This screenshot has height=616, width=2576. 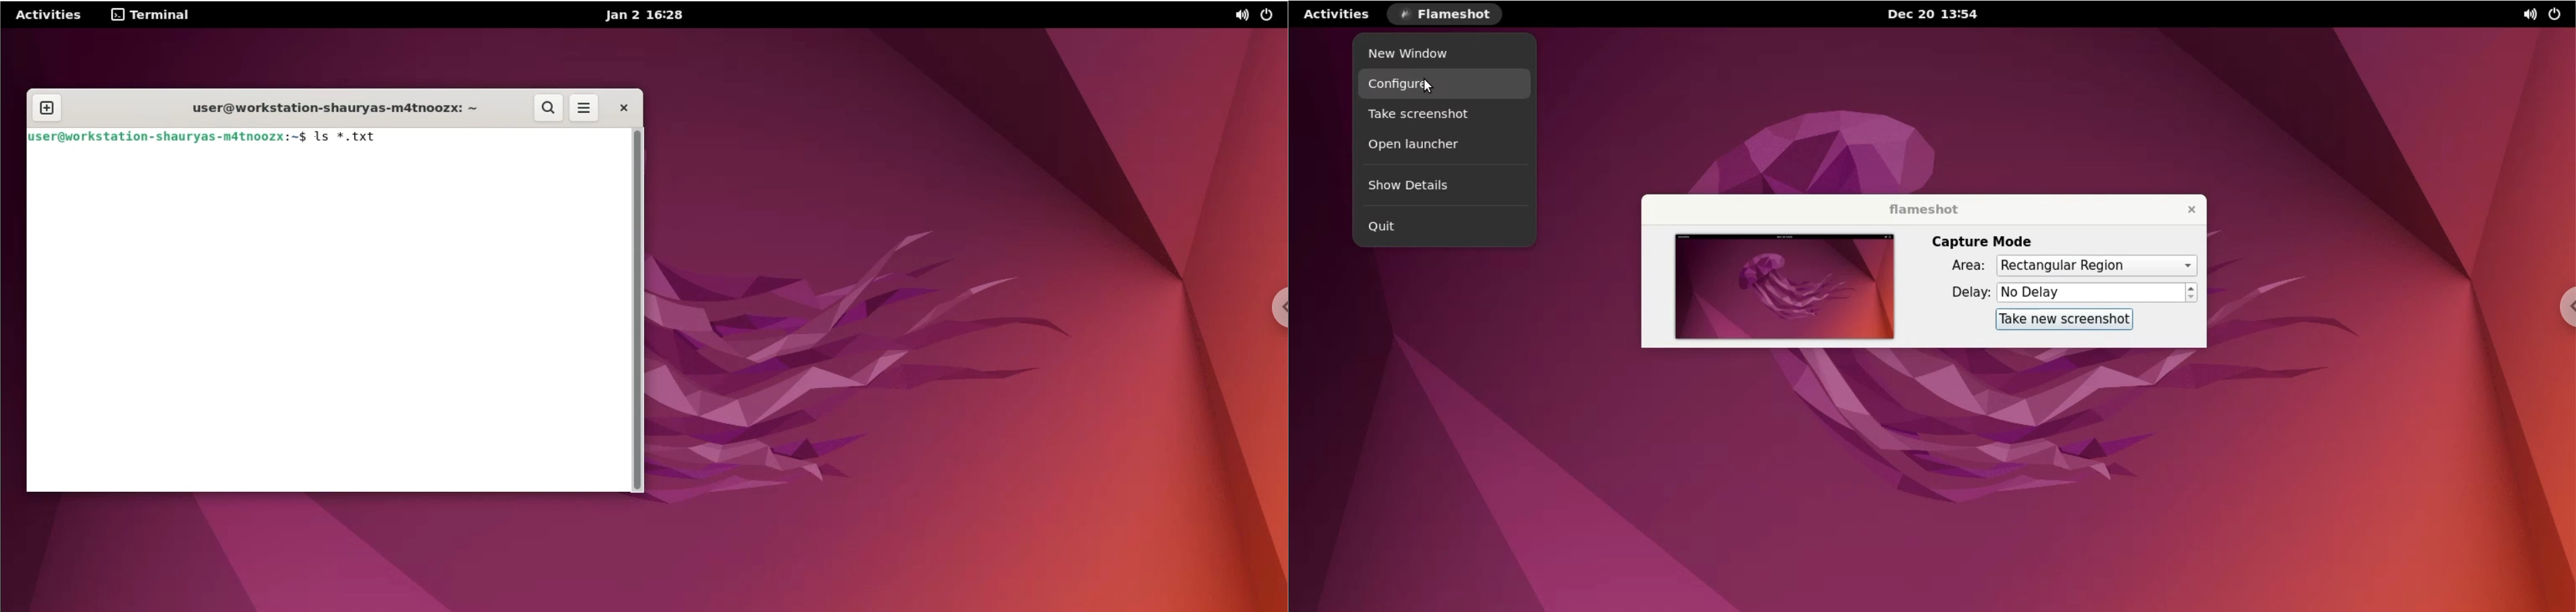 I want to click on increment or decrement delay, so click(x=2193, y=293).